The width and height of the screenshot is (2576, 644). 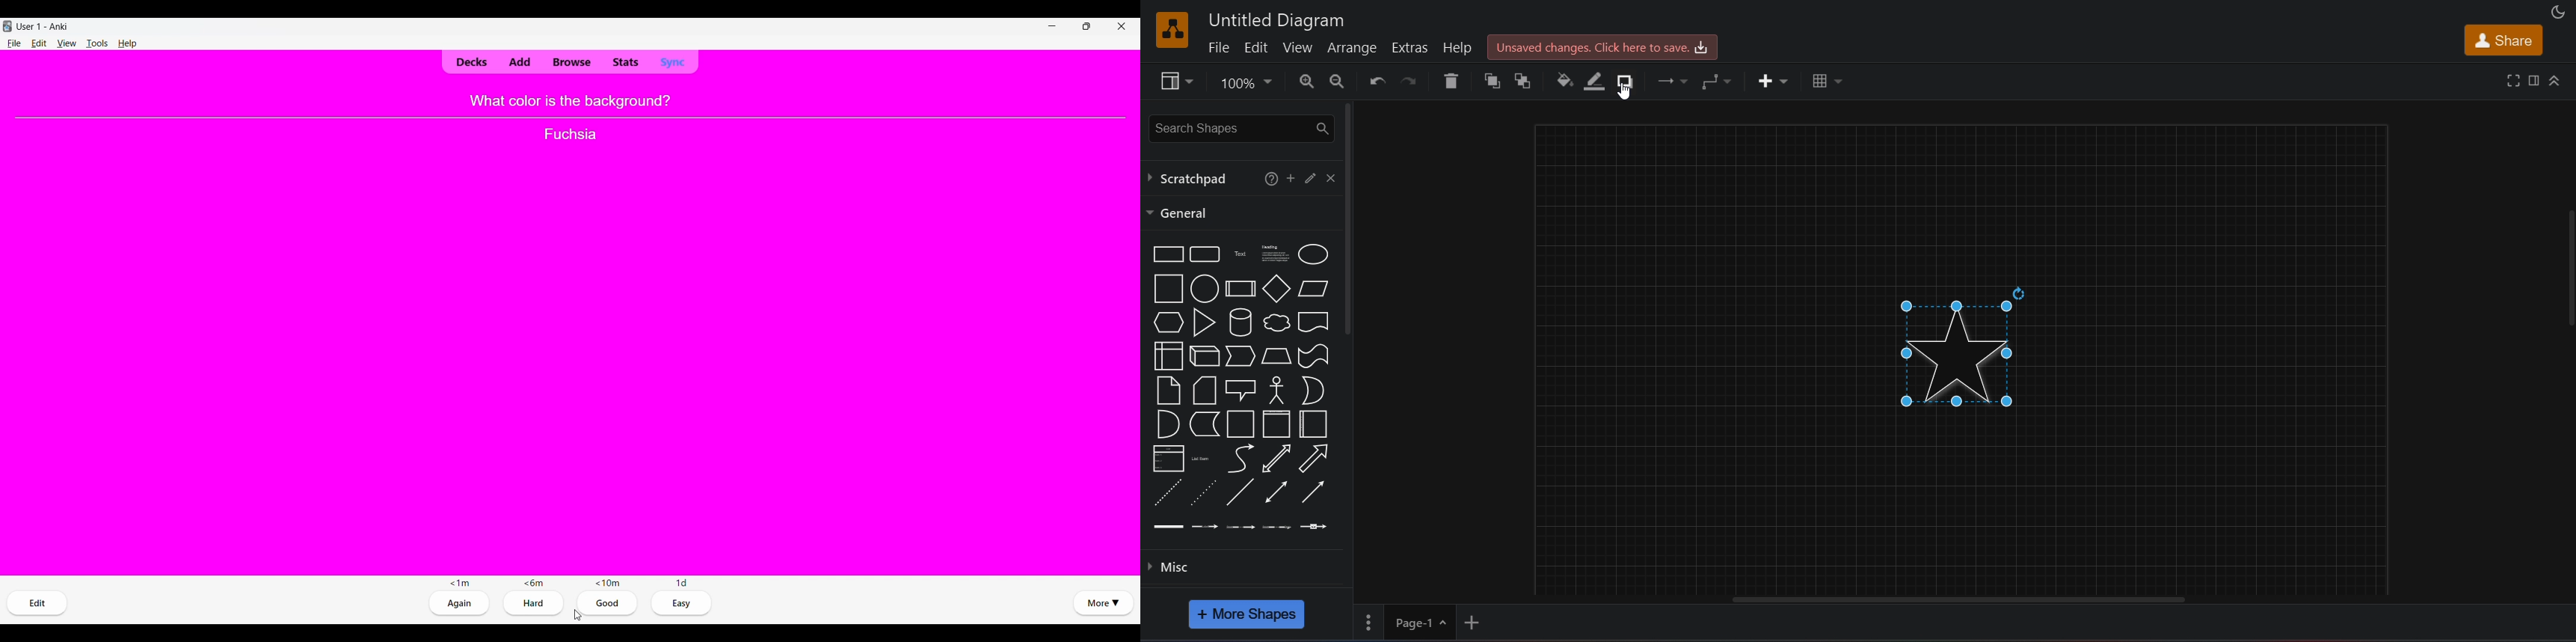 I want to click on Self rate parameters, so click(x=569, y=583).